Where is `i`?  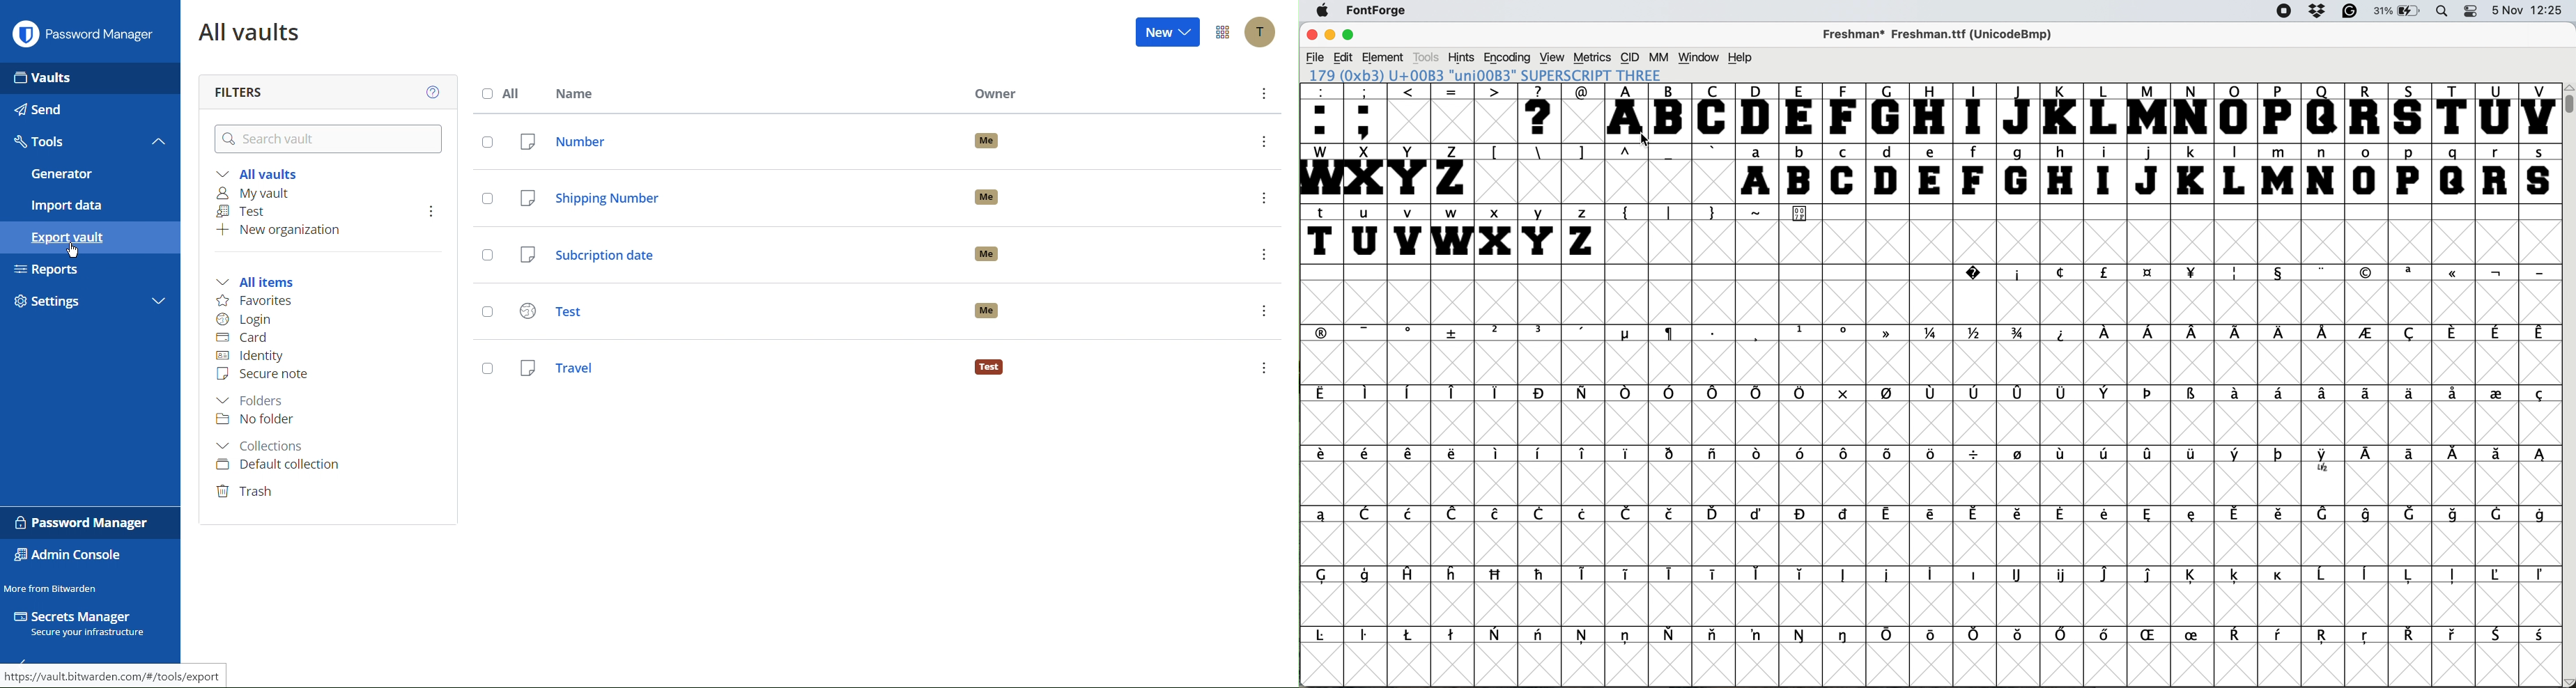
i is located at coordinates (2016, 273).